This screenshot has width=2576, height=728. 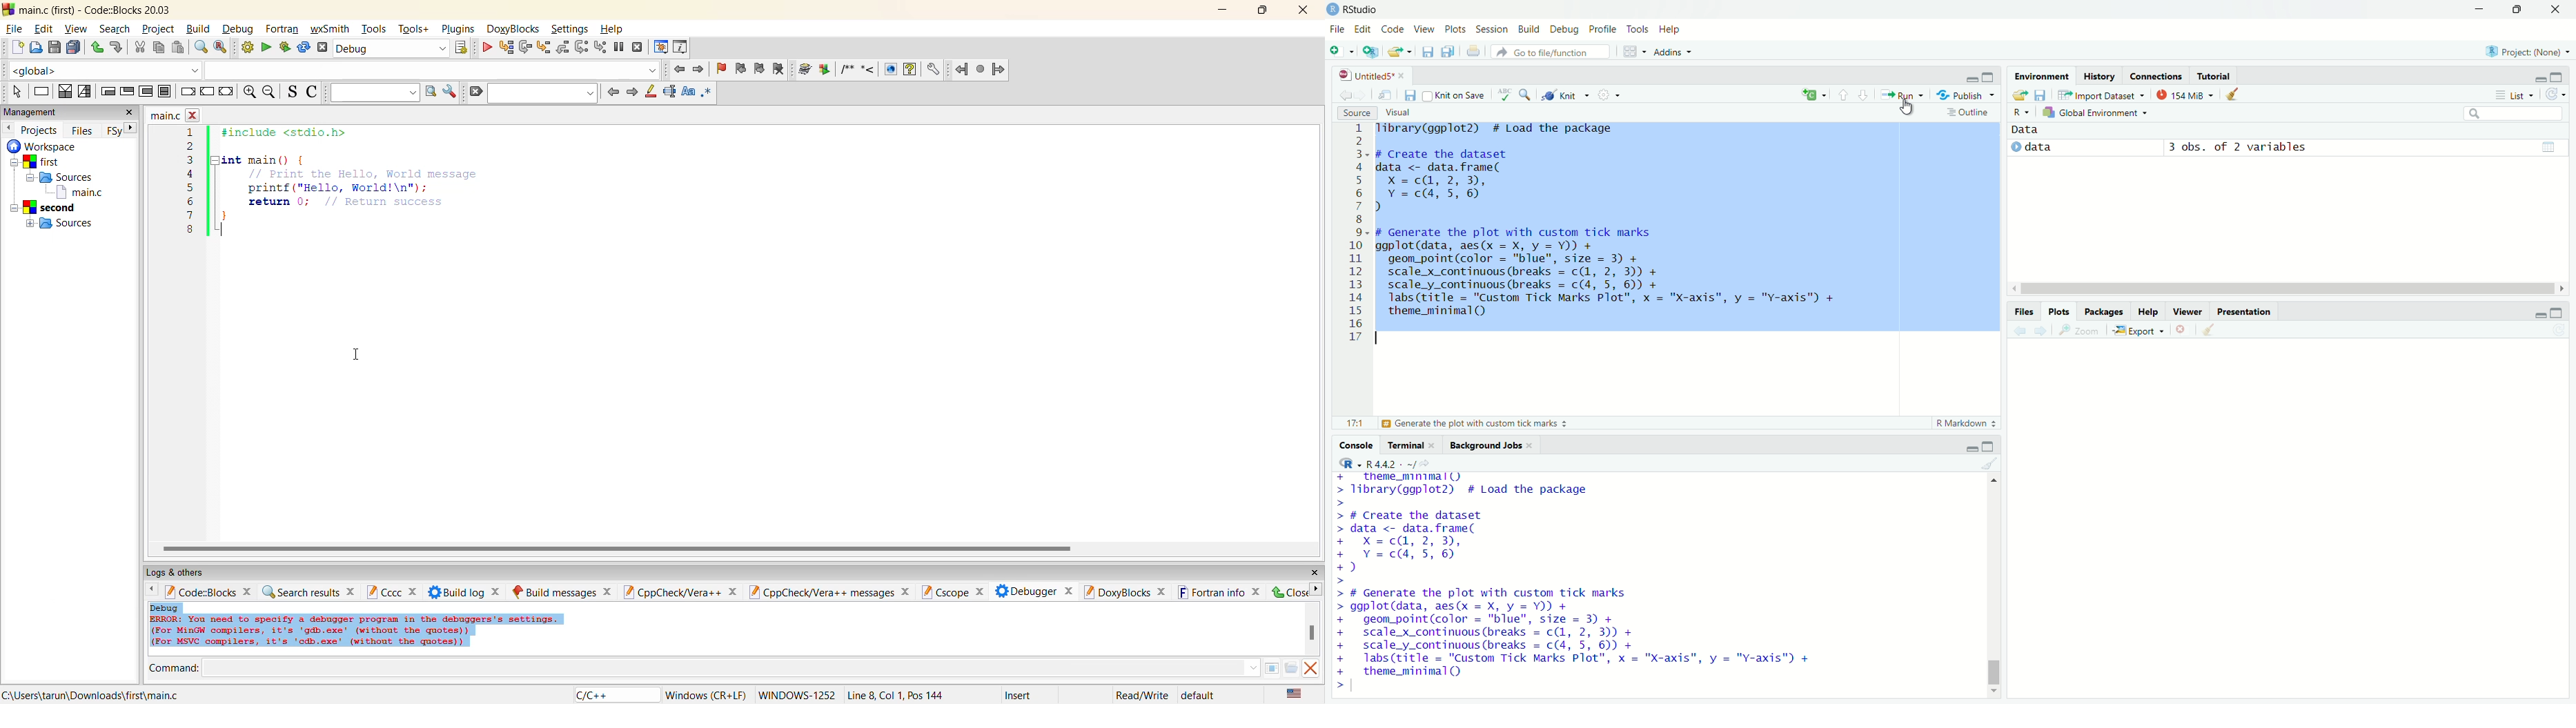 What do you see at coordinates (2080, 331) in the screenshot?
I see `view a larger version of the plot in new window ` at bounding box center [2080, 331].